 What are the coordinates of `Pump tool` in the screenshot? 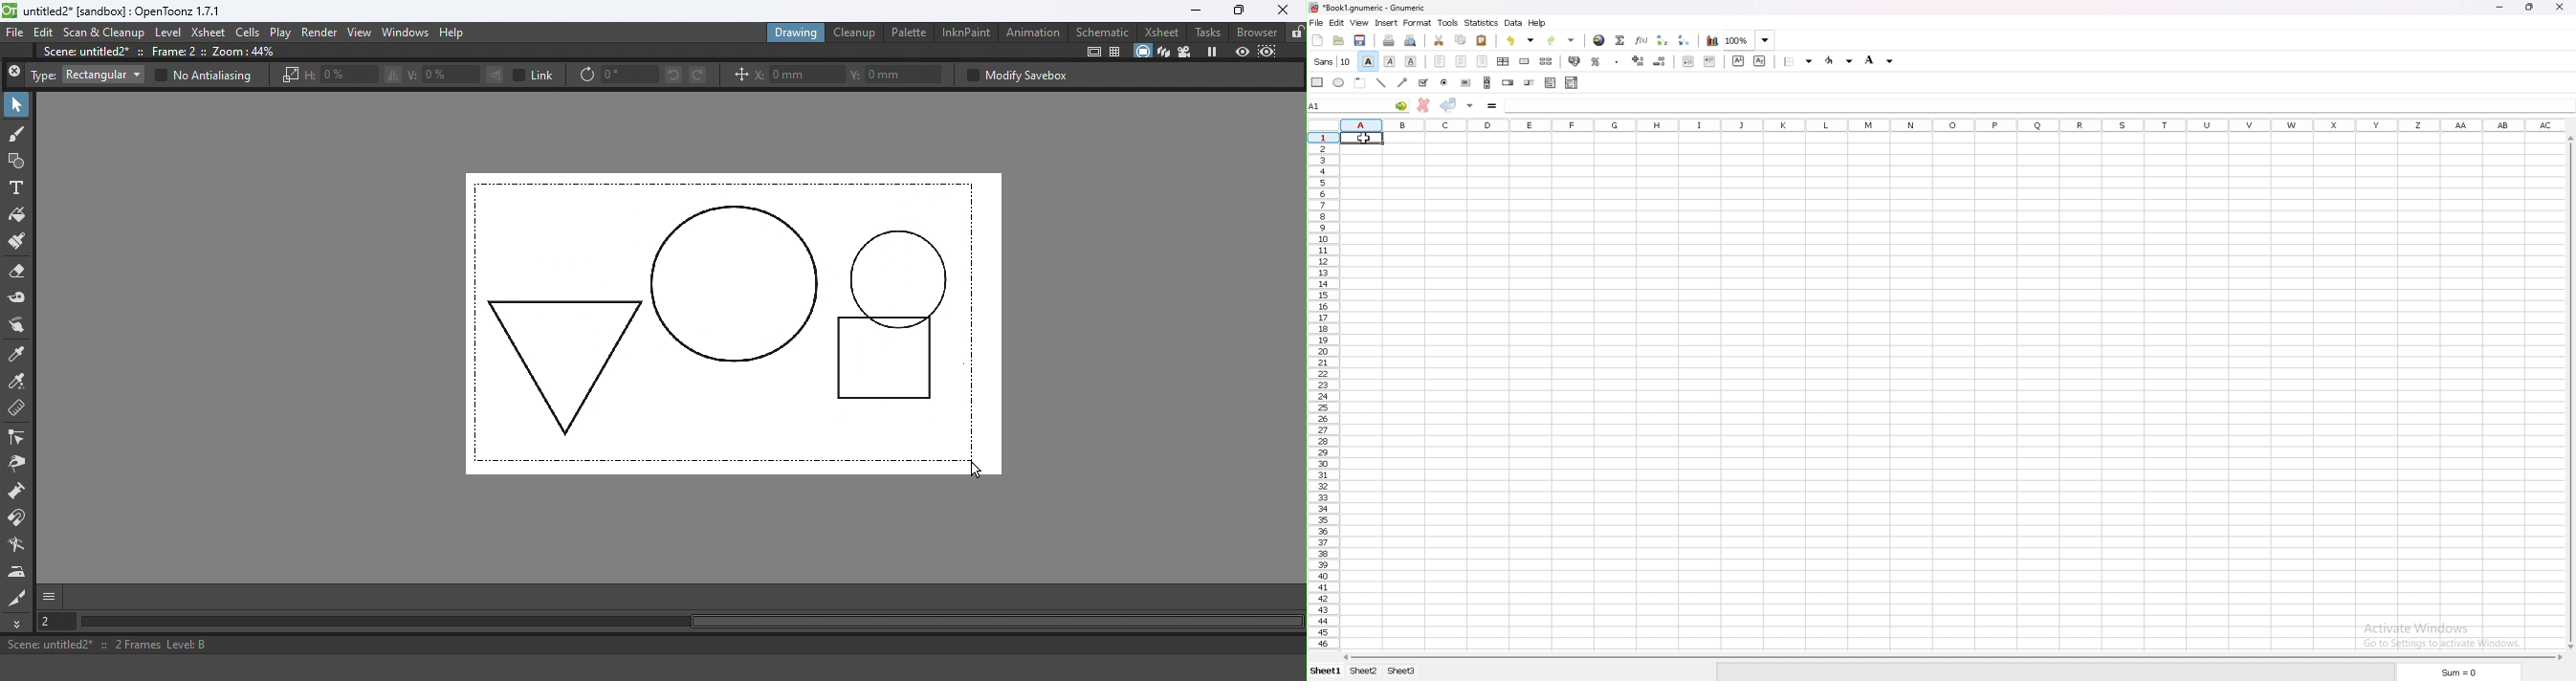 It's located at (17, 493).